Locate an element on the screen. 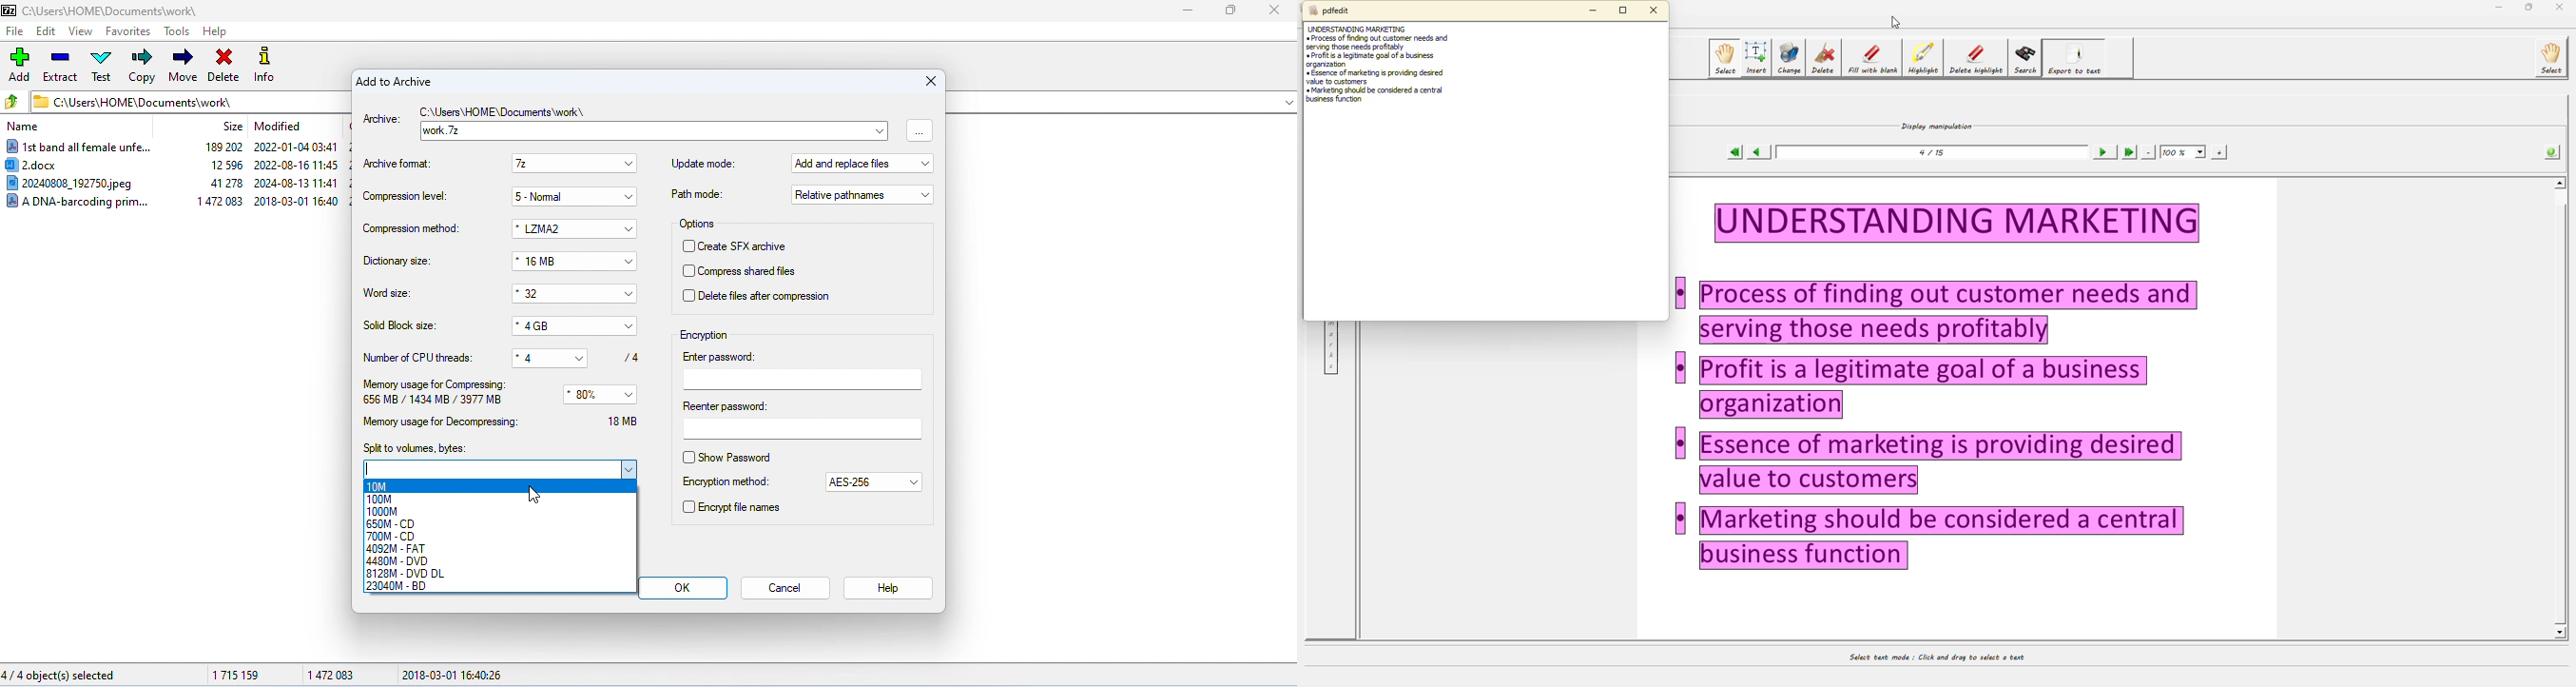 The width and height of the screenshot is (2576, 700). drop down is located at coordinates (881, 129).